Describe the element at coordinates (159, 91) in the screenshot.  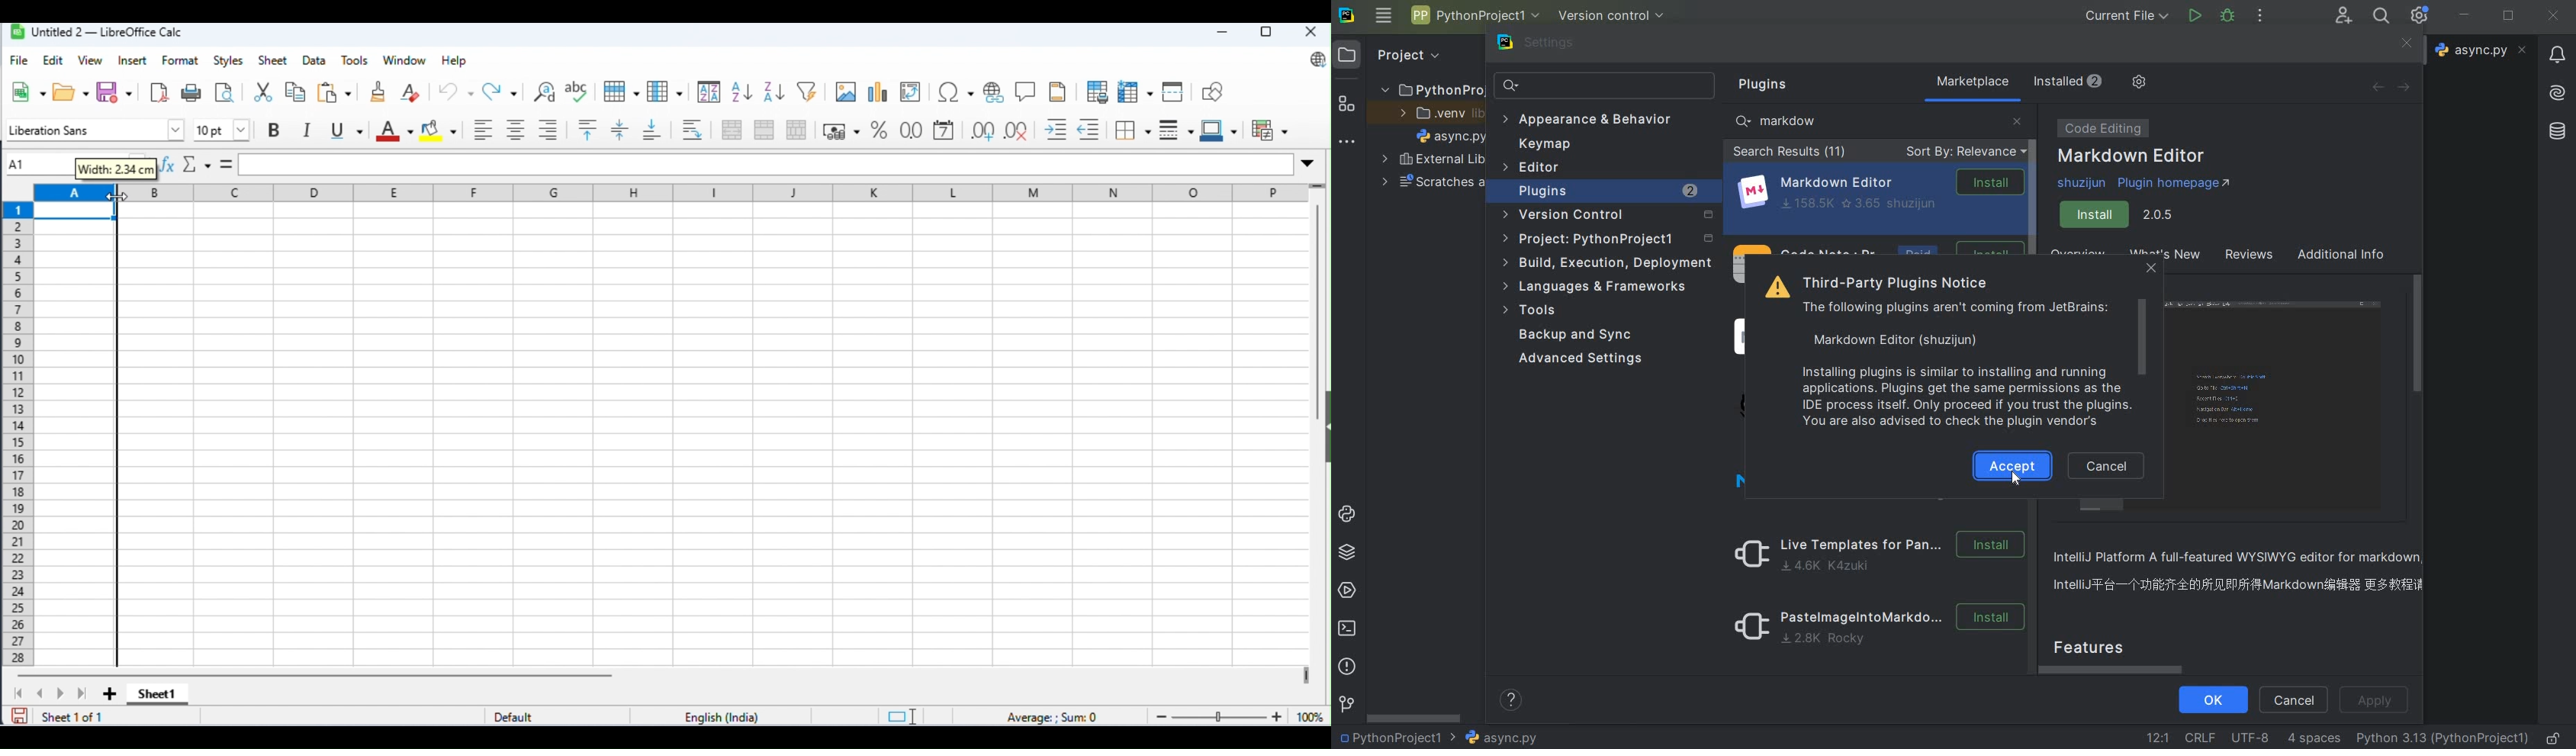
I see `export as pdf` at that location.